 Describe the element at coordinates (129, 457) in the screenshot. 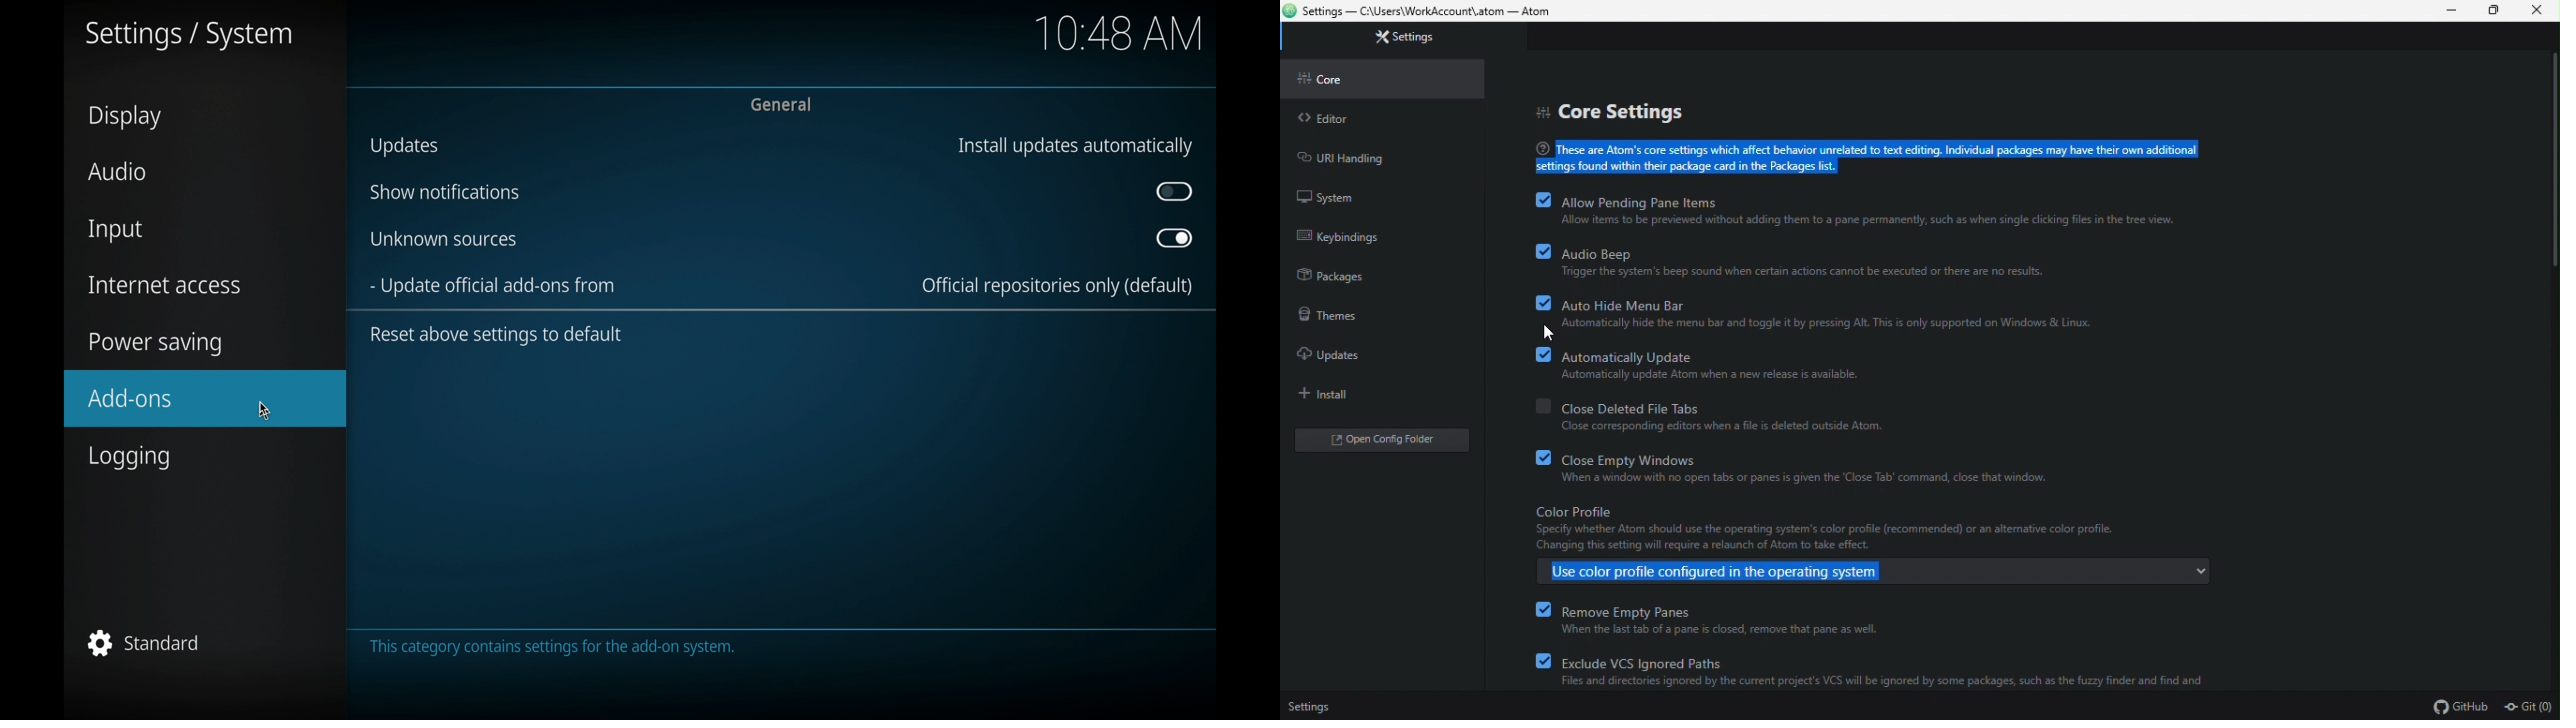

I see `logging` at that location.